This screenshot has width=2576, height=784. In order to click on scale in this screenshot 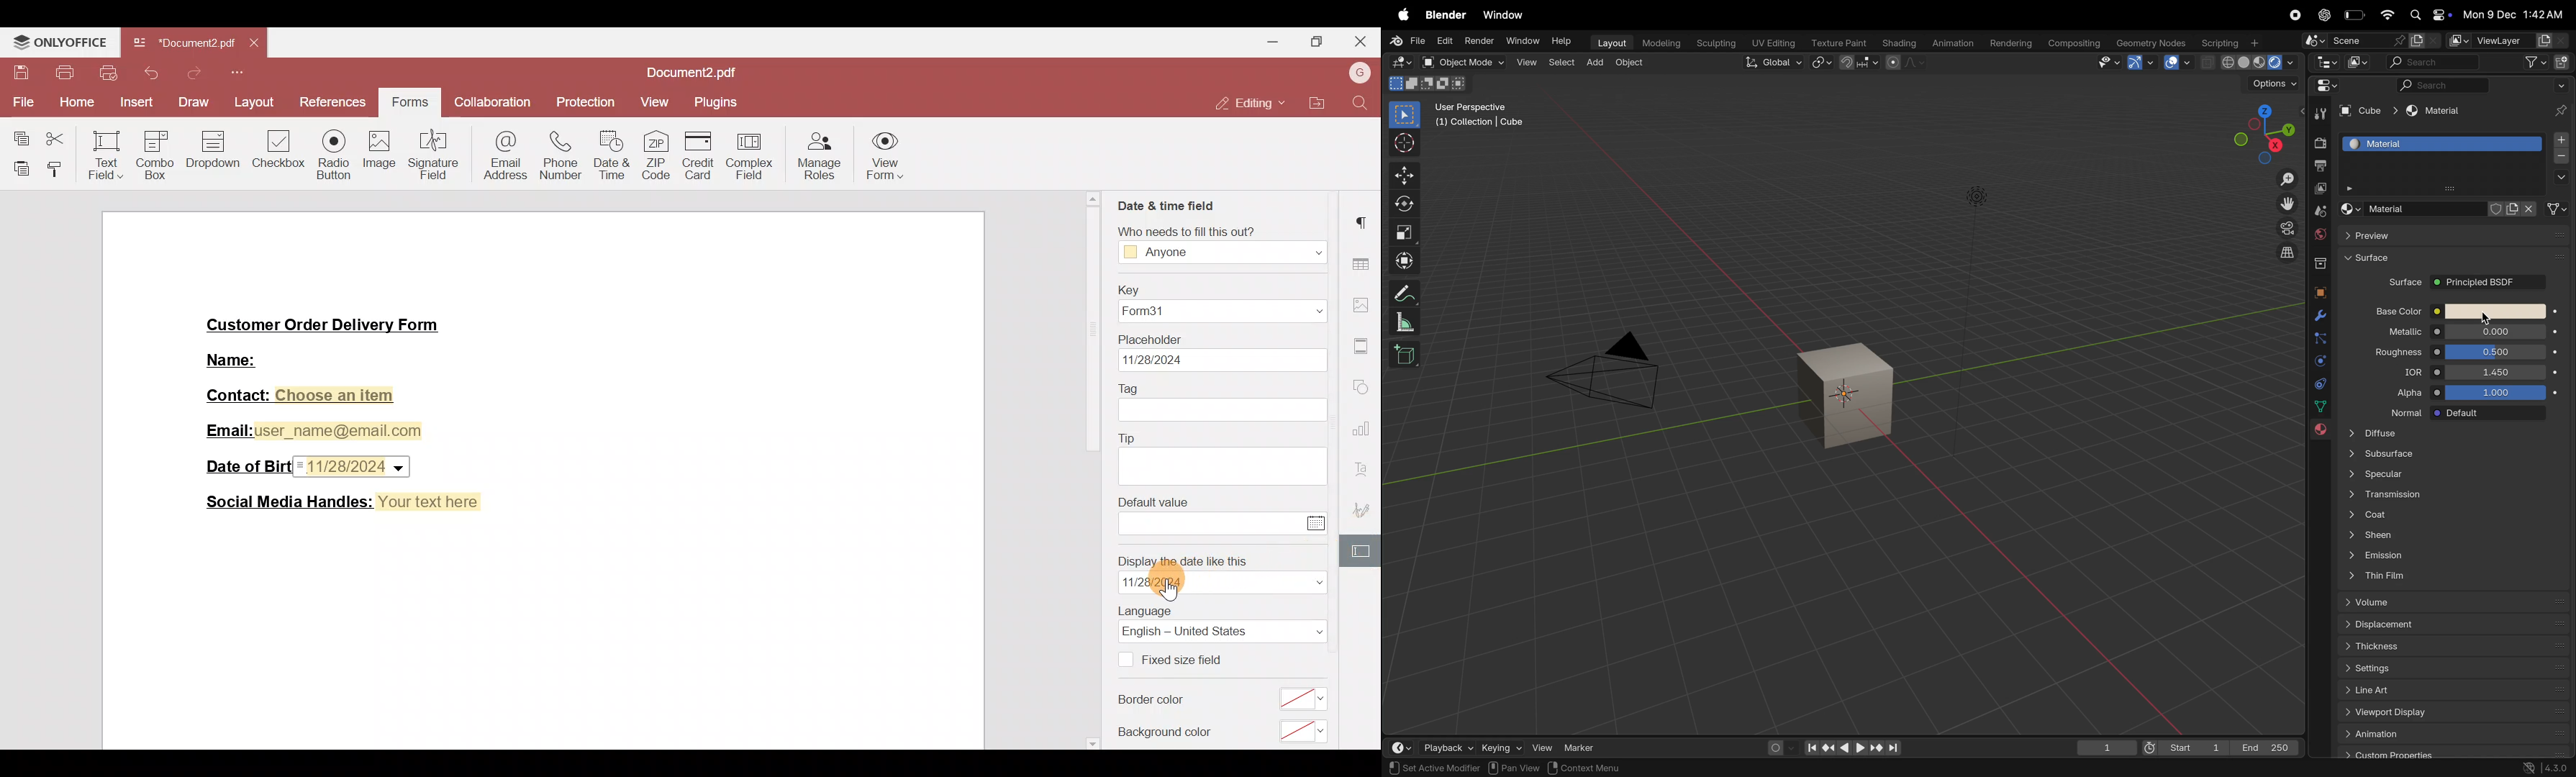, I will do `click(1403, 232)`.